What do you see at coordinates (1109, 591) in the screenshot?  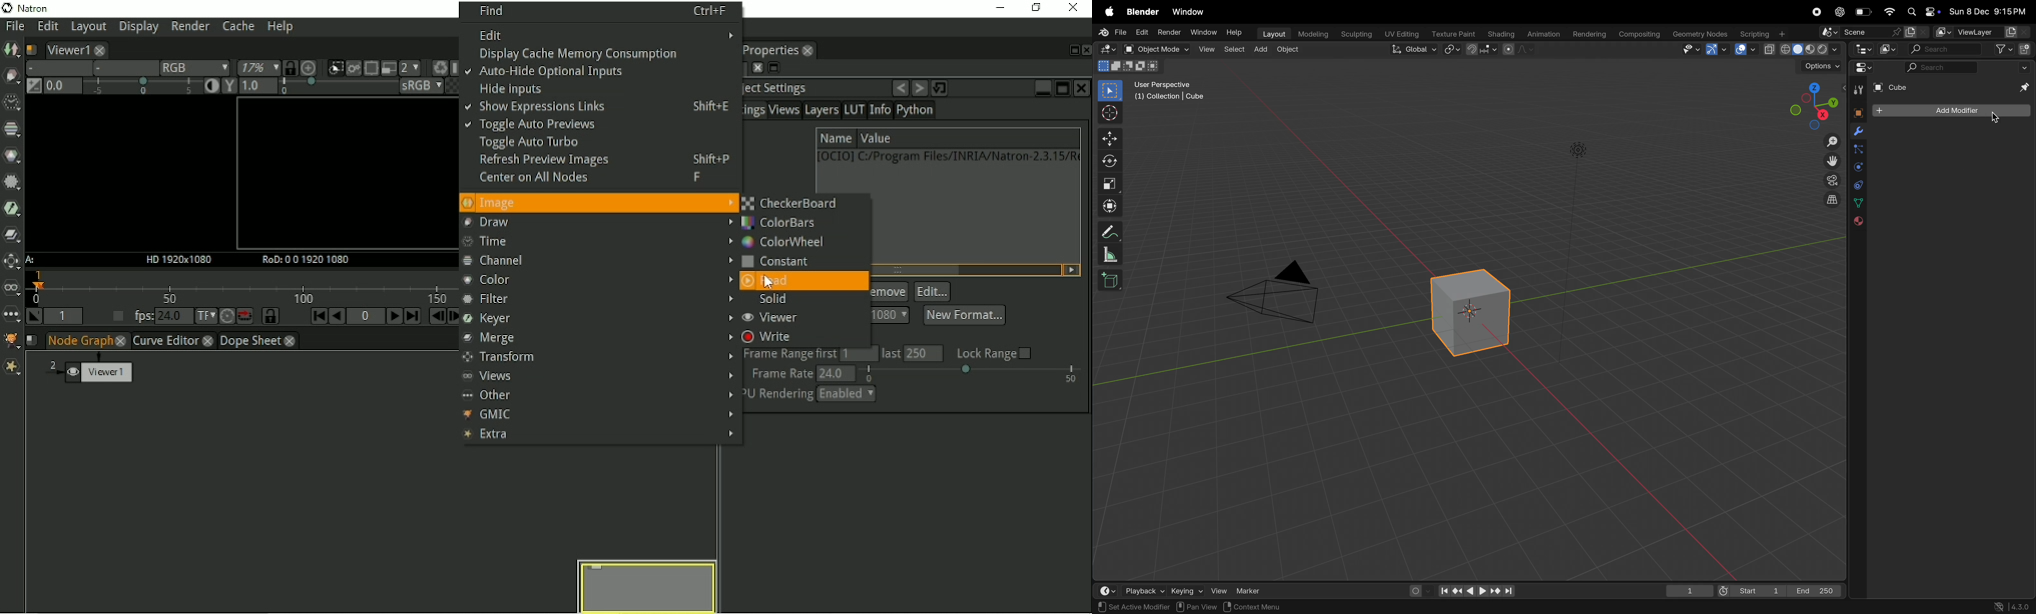 I see `editor type` at bounding box center [1109, 591].